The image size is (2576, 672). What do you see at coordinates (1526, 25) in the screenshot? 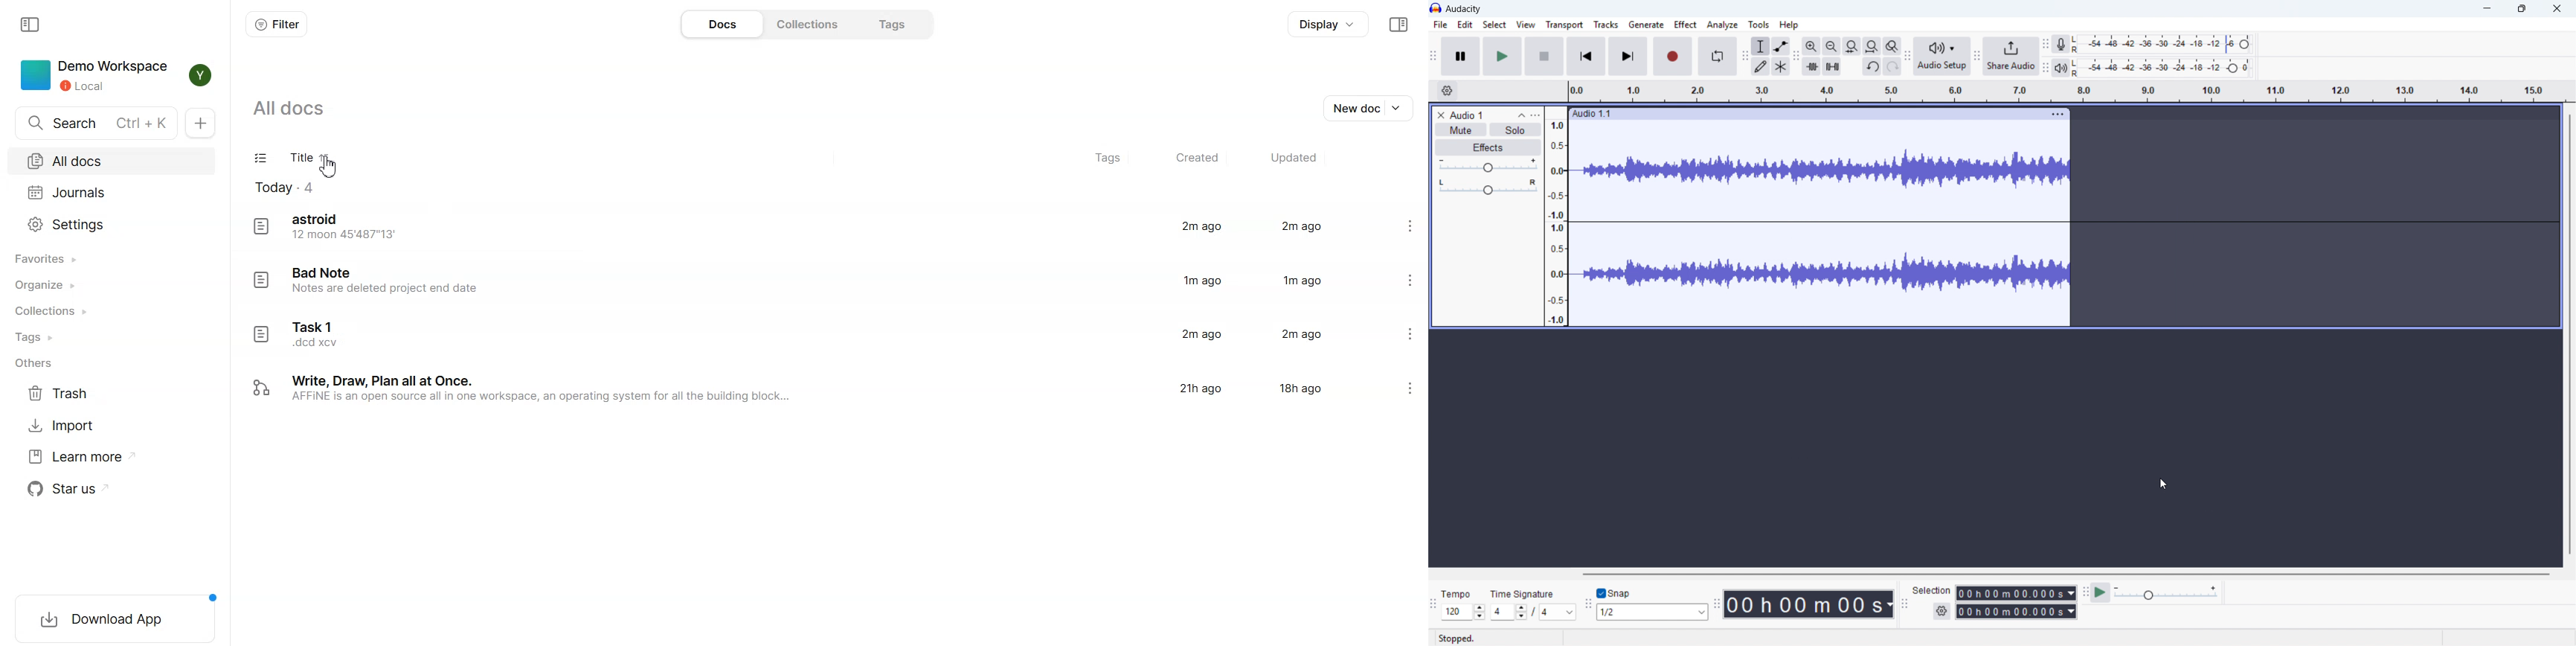
I see `View ` at bounding box center [1526, 25].